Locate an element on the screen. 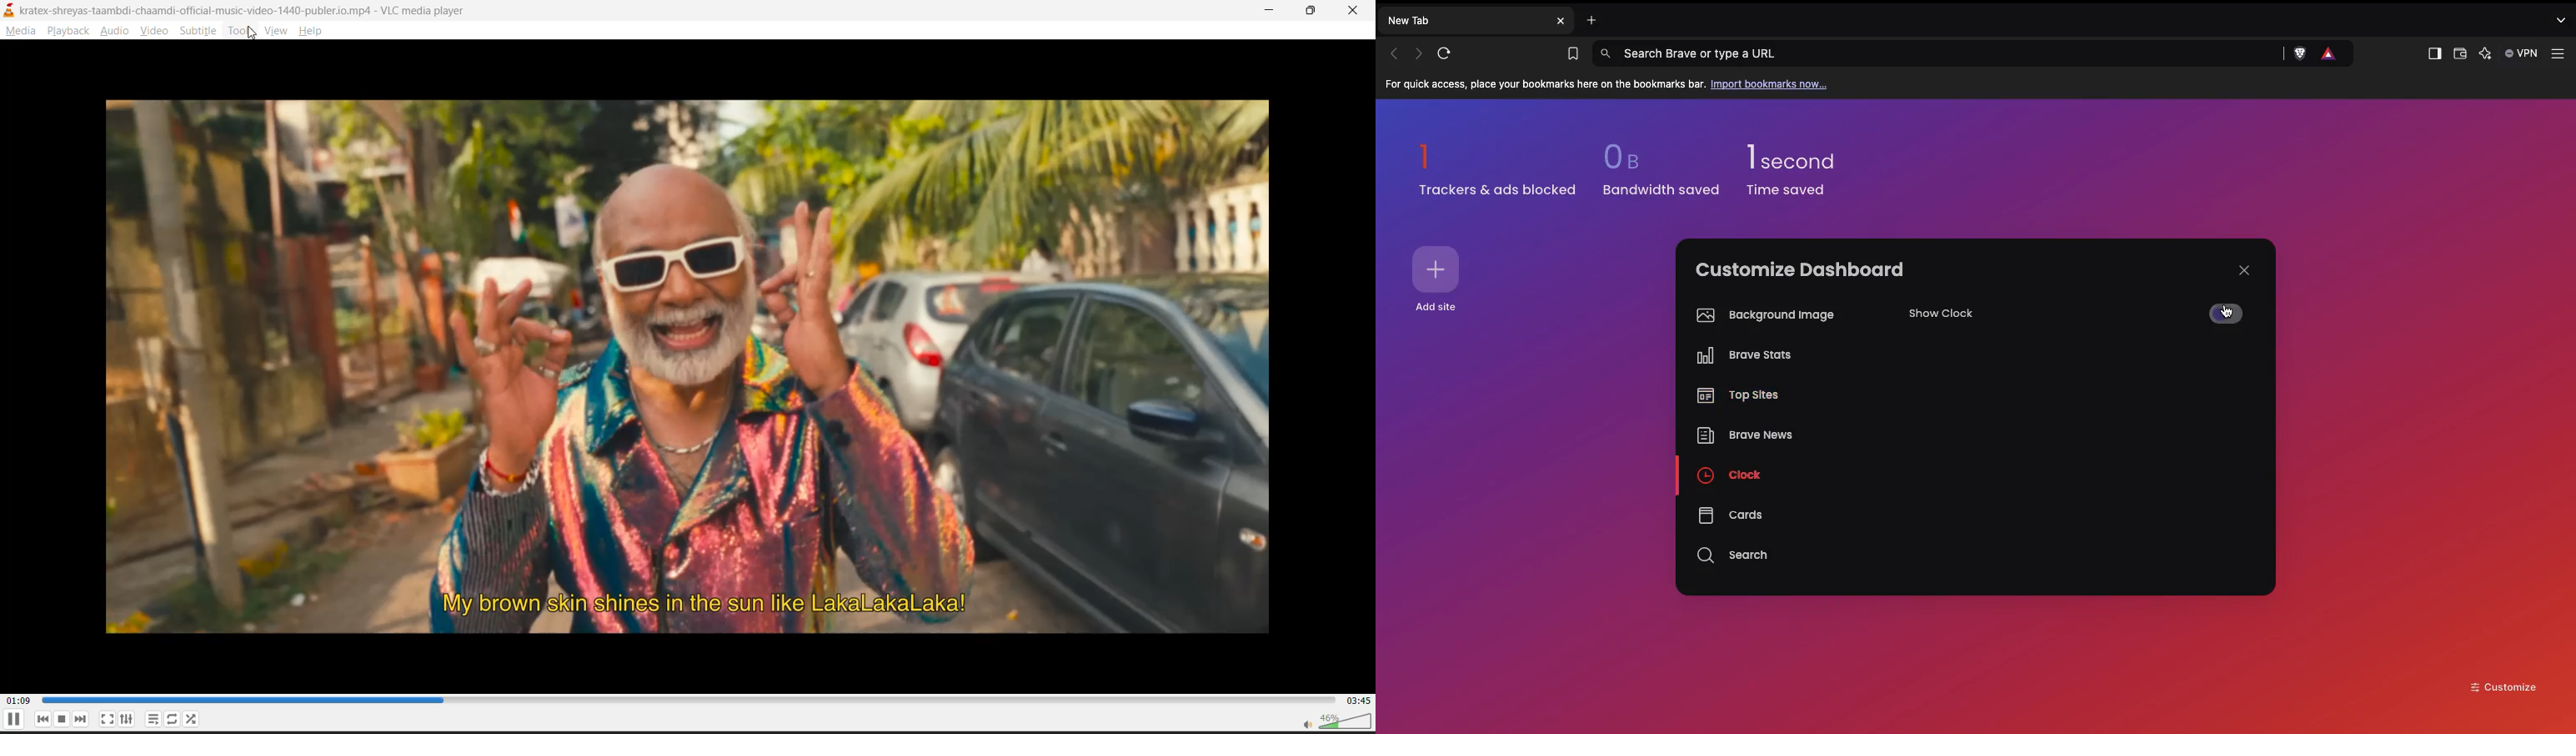 This screenshot has width=2576, height=756. video is located at coordinates (158, 31).